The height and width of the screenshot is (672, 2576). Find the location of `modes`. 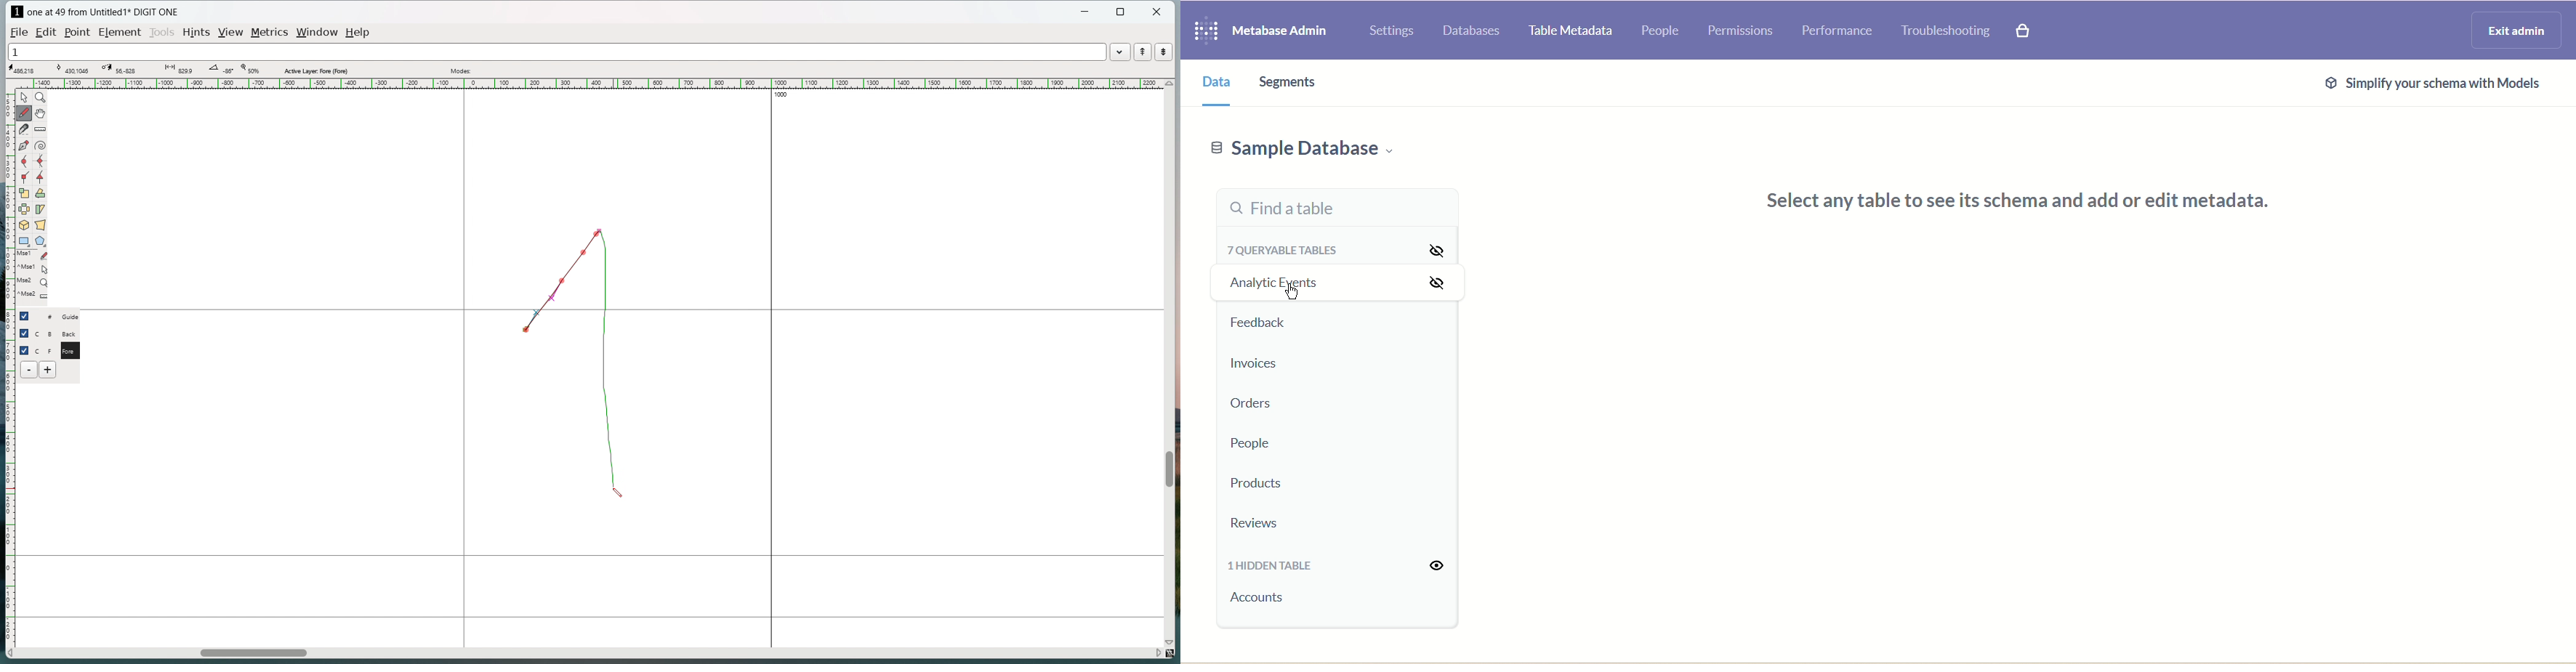

modes is located at coordinates (462, 71).